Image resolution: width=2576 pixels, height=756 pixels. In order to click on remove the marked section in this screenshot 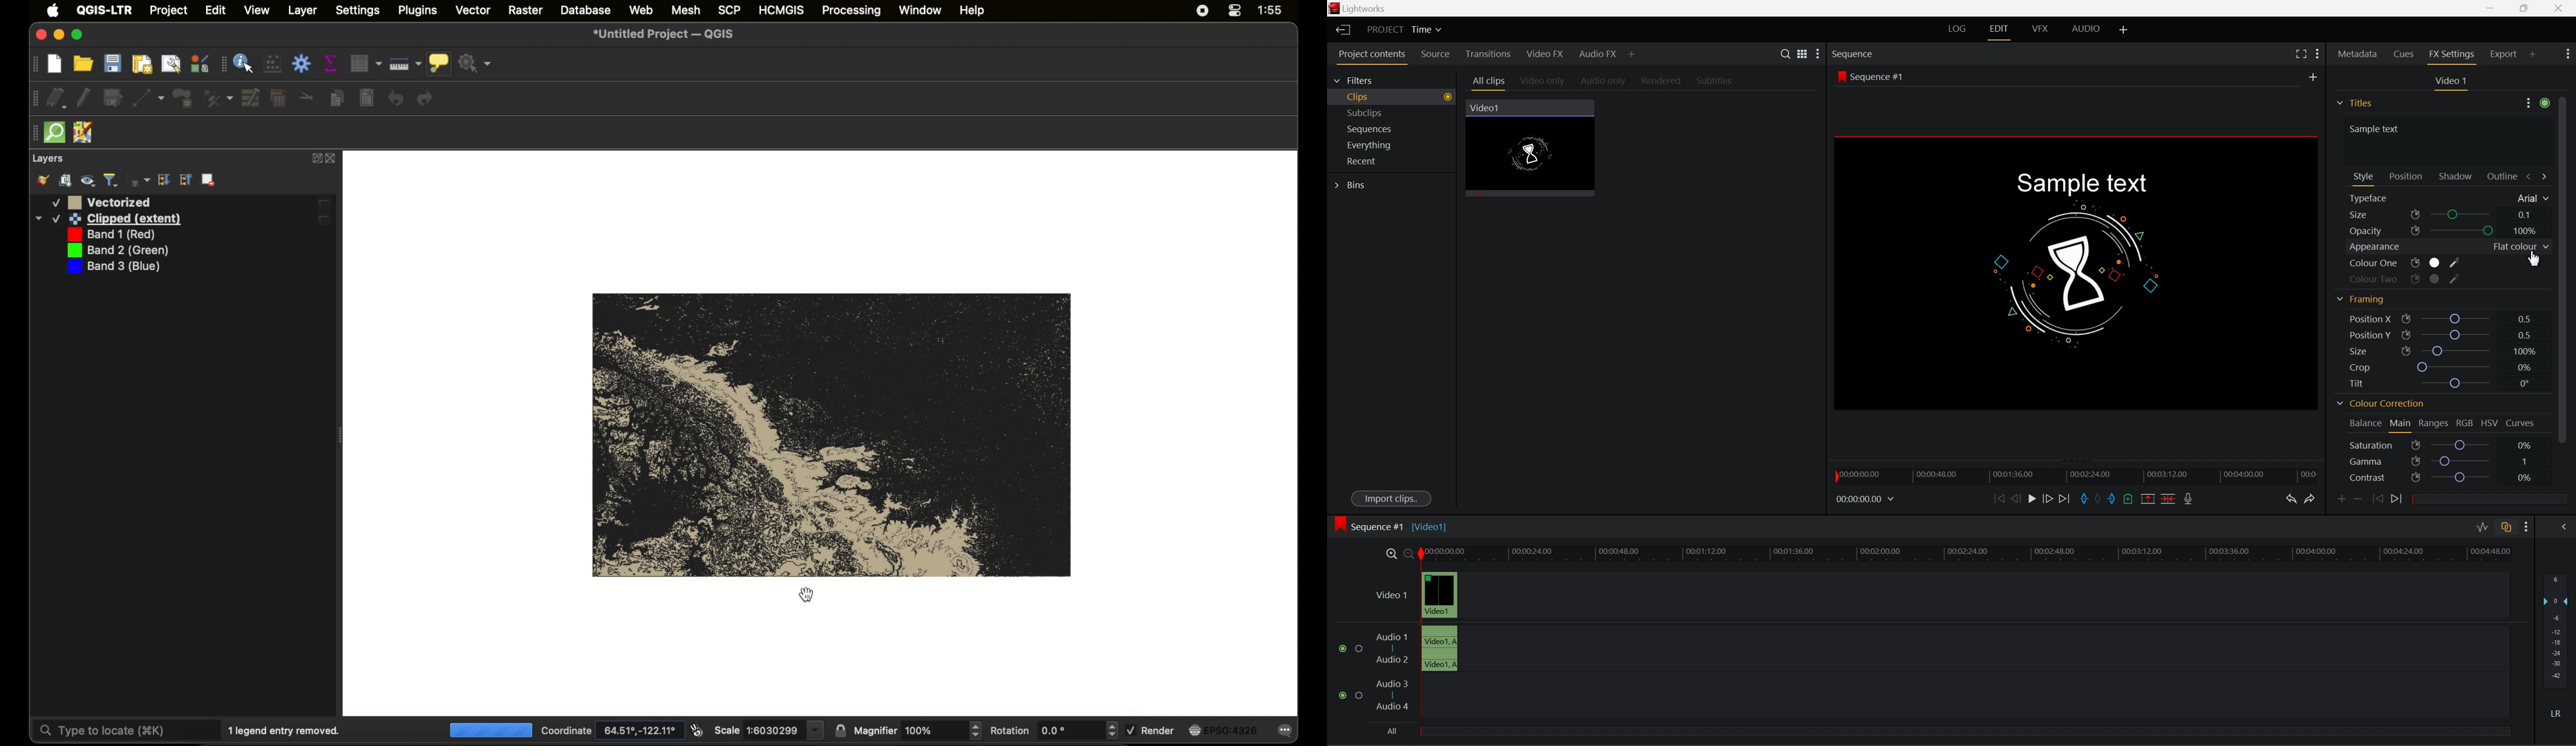, I will do `click(2147, 499)`.